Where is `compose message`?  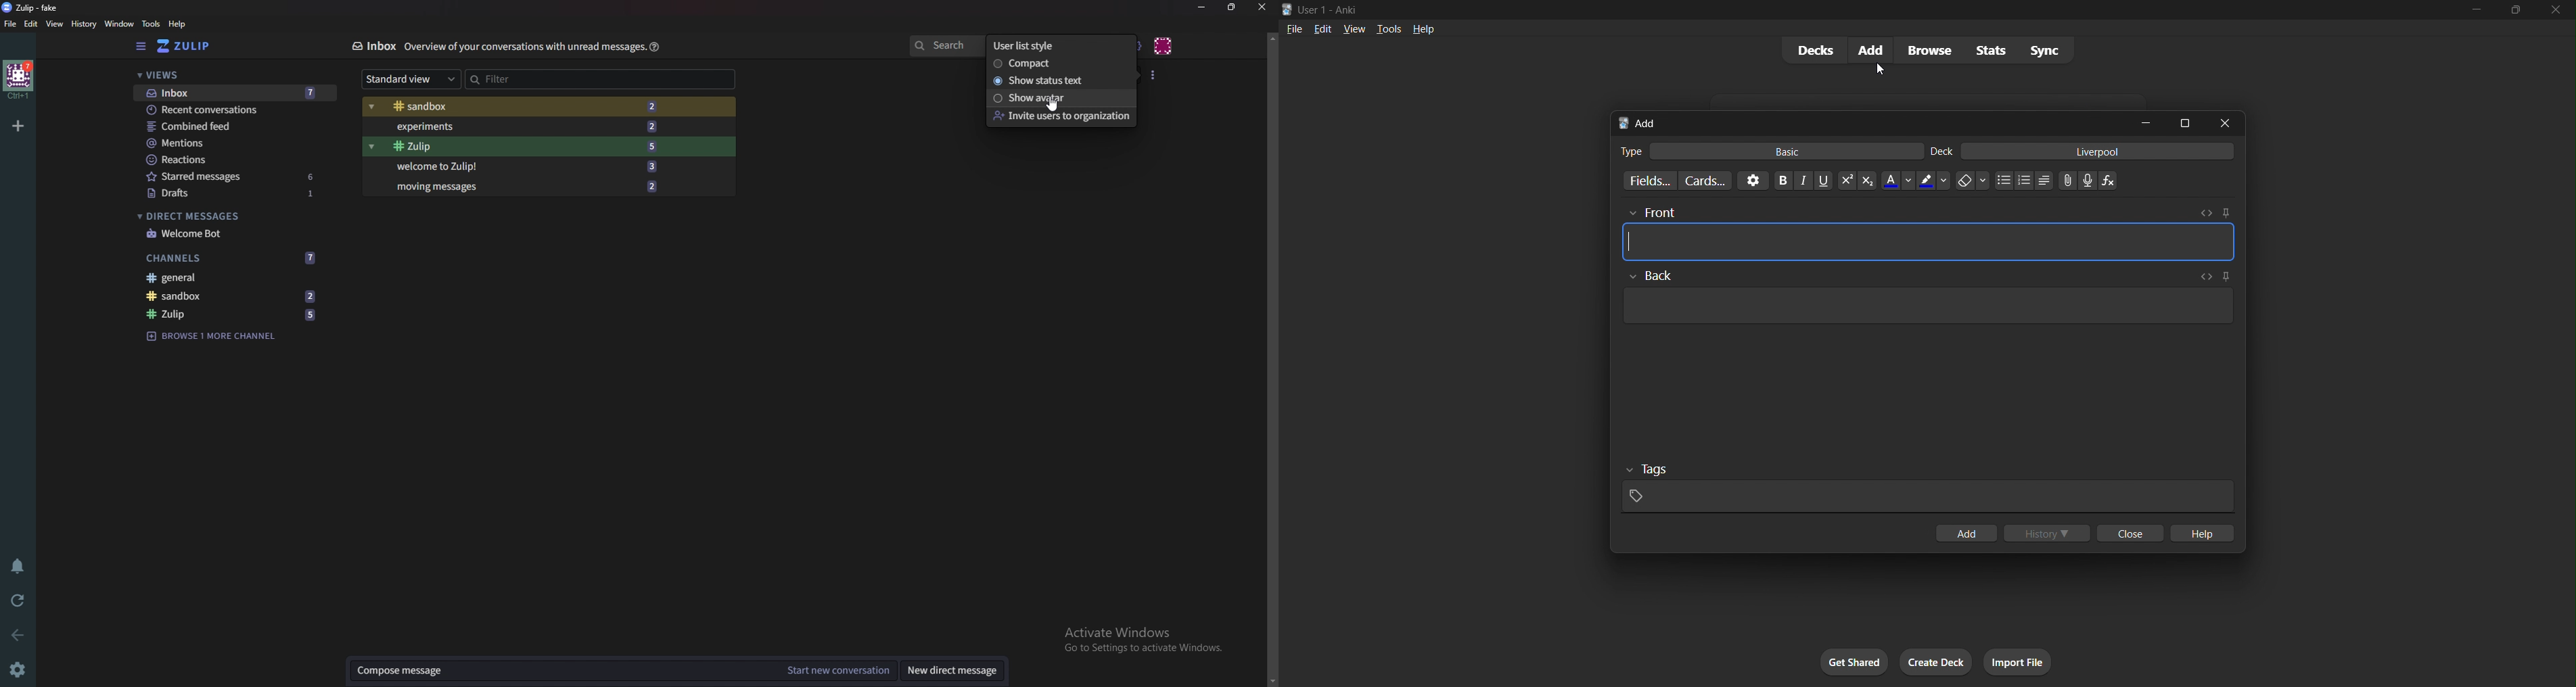
compose message is located at coordinates (561, 671).